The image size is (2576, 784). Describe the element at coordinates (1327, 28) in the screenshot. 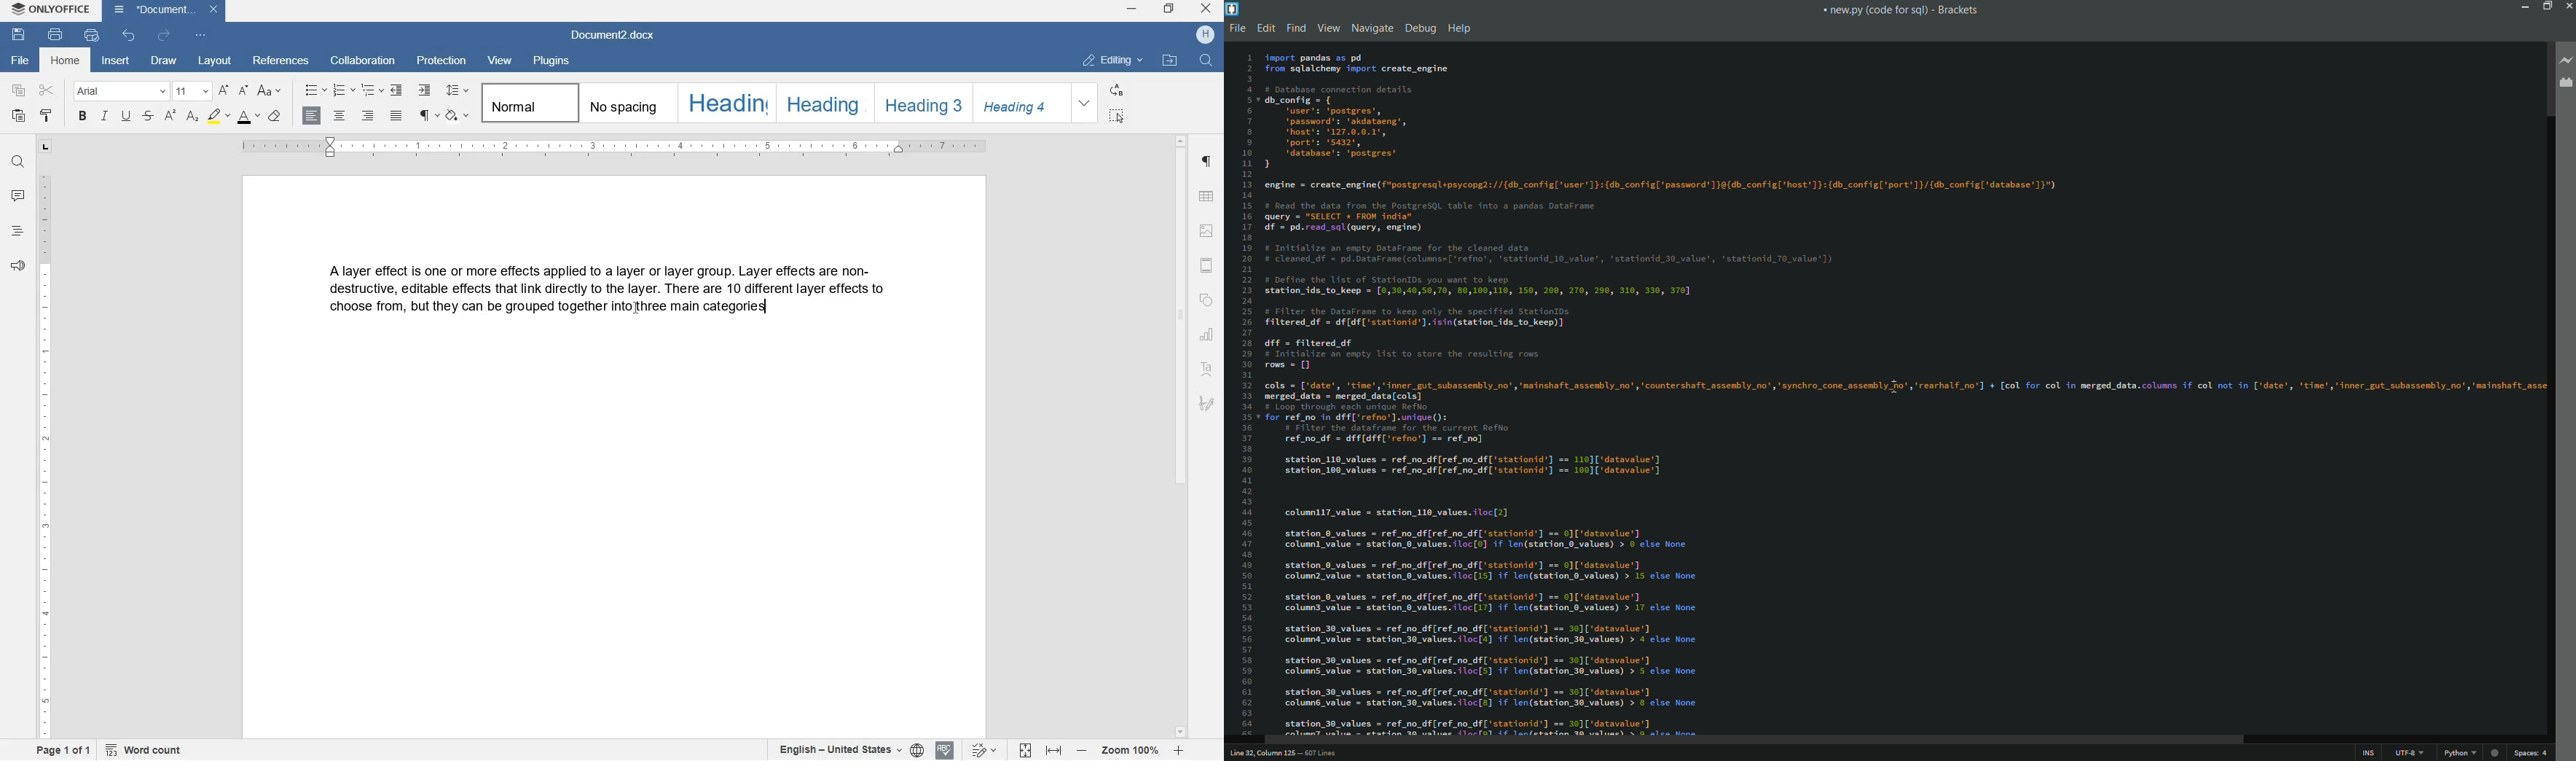

I see `view menu` at that location.